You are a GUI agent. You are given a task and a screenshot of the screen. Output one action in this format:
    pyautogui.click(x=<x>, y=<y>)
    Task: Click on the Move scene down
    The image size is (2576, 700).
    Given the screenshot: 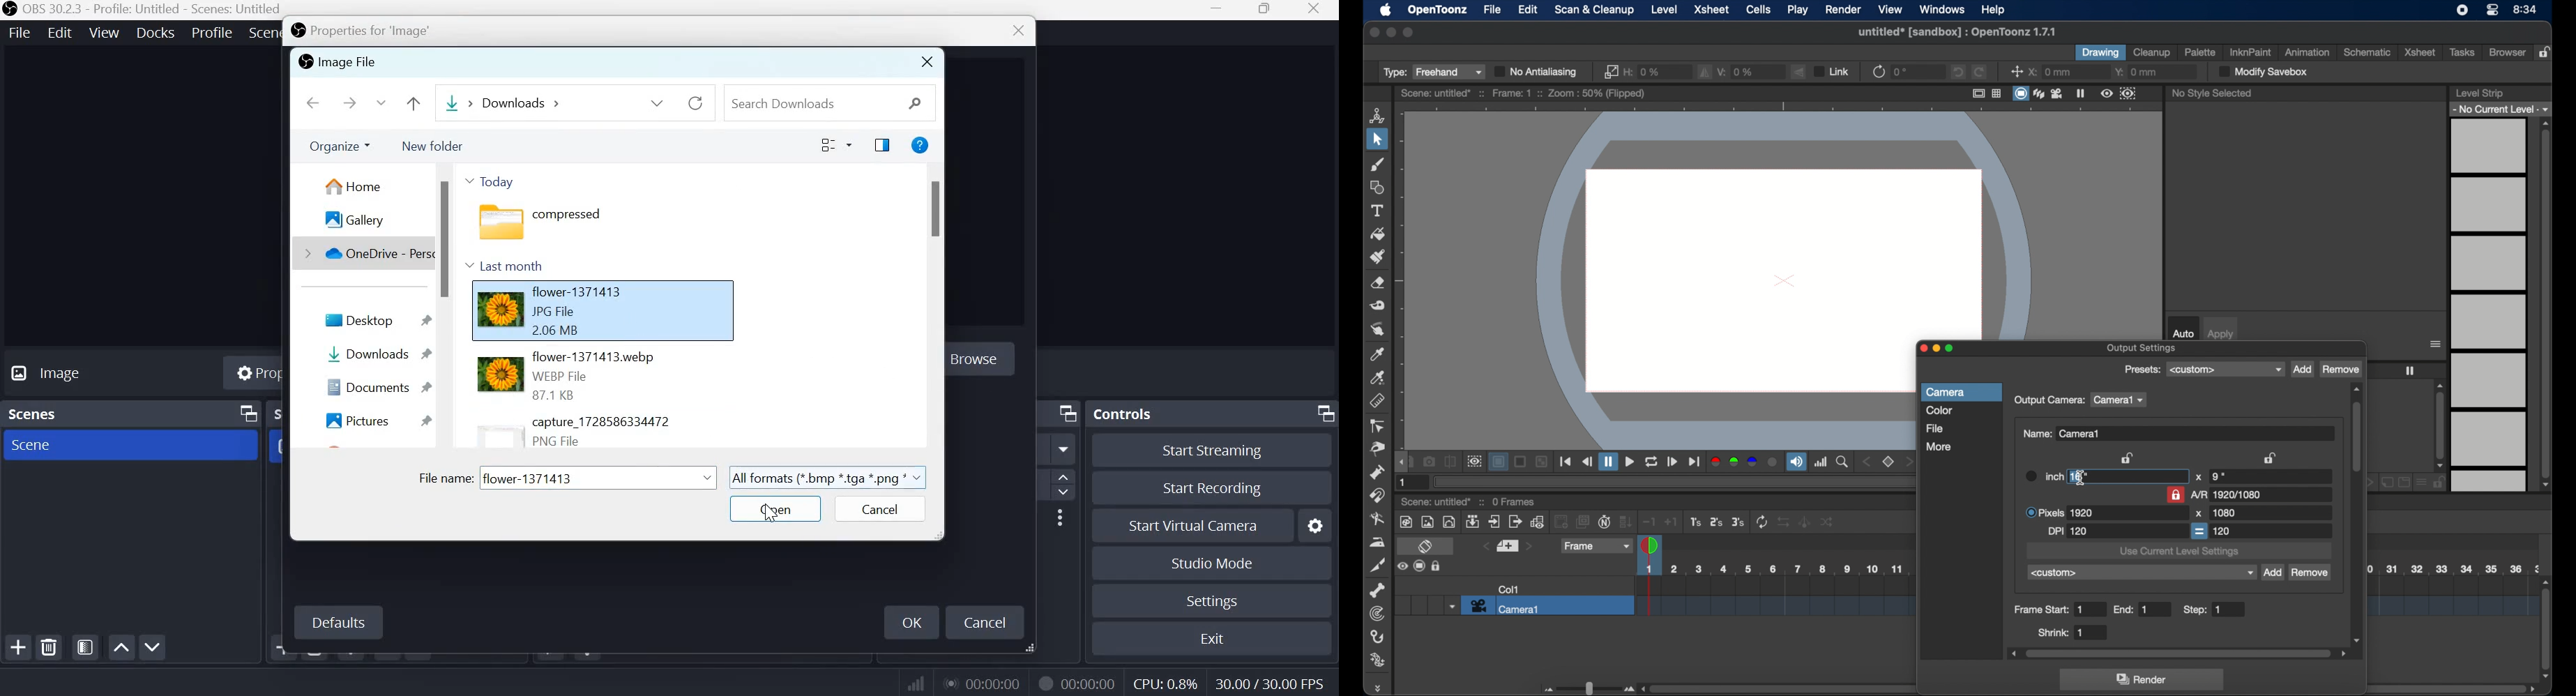 What is the action you would take?
    pyautogui.click(x=153, y=647)
    